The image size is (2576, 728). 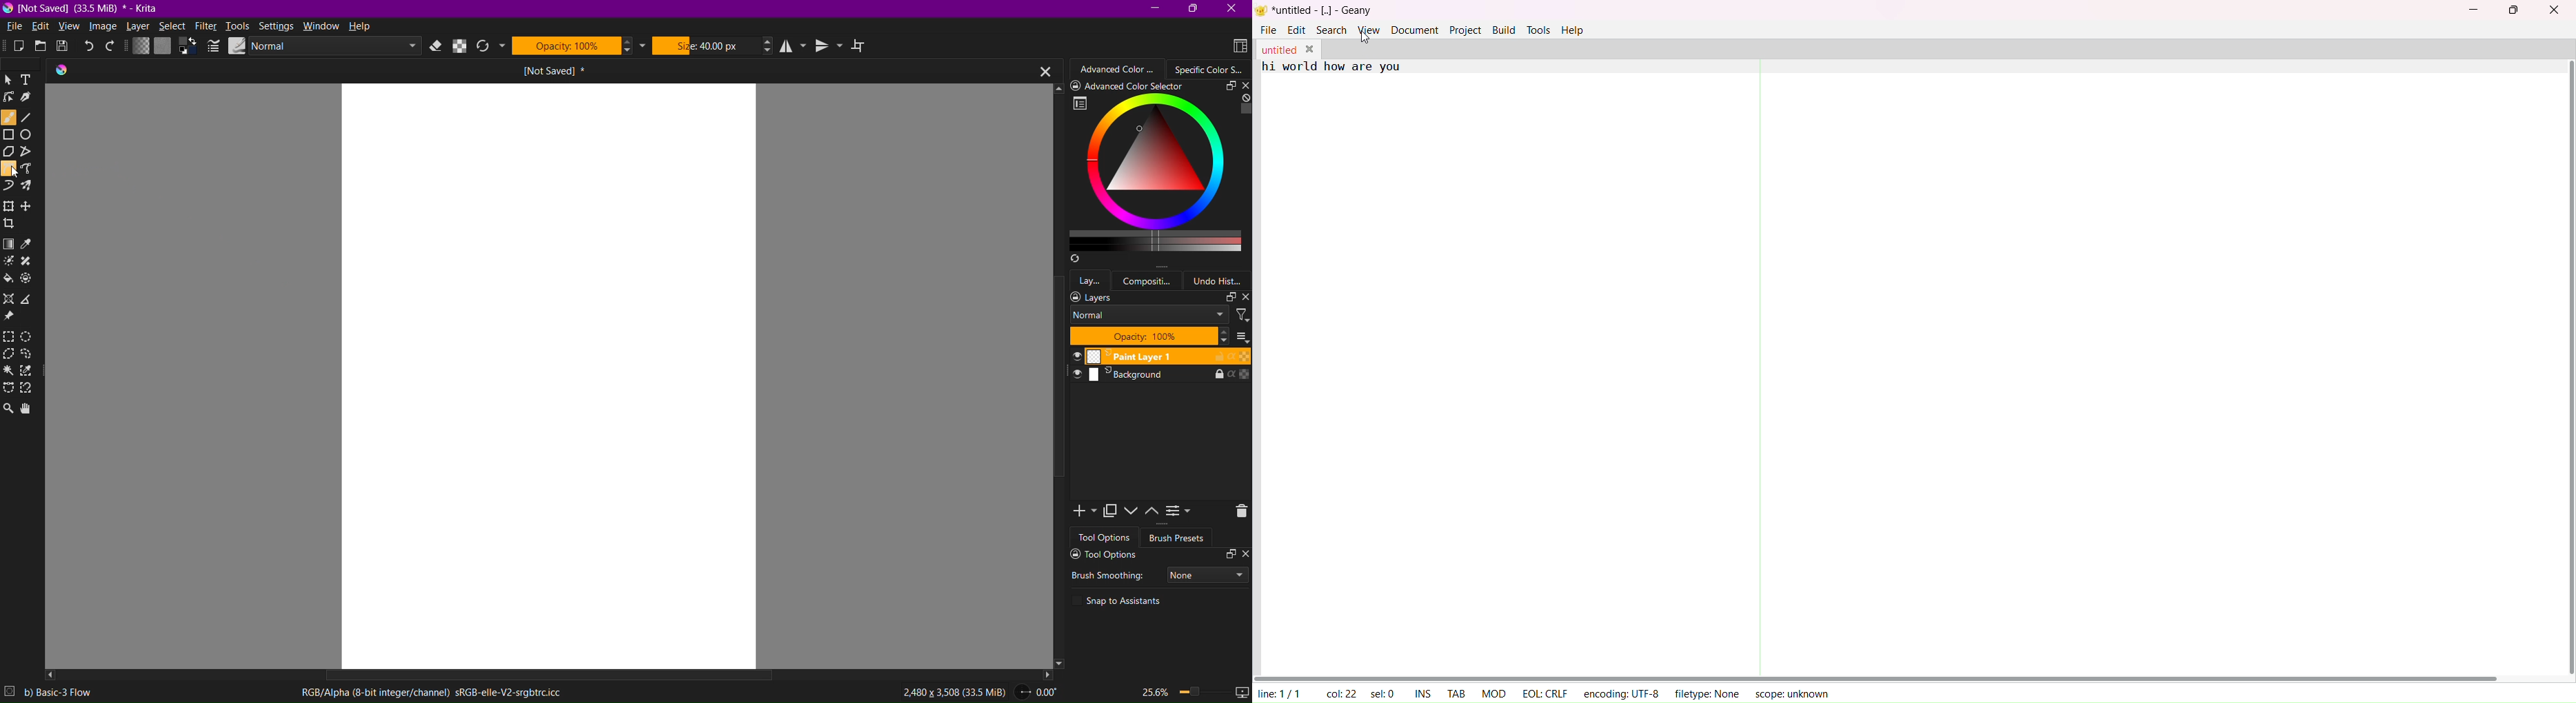 What do you see at coordinates (1236, 45) in the screenshot?
I see `Choose Workspace` at bounding box center [1236, 45].